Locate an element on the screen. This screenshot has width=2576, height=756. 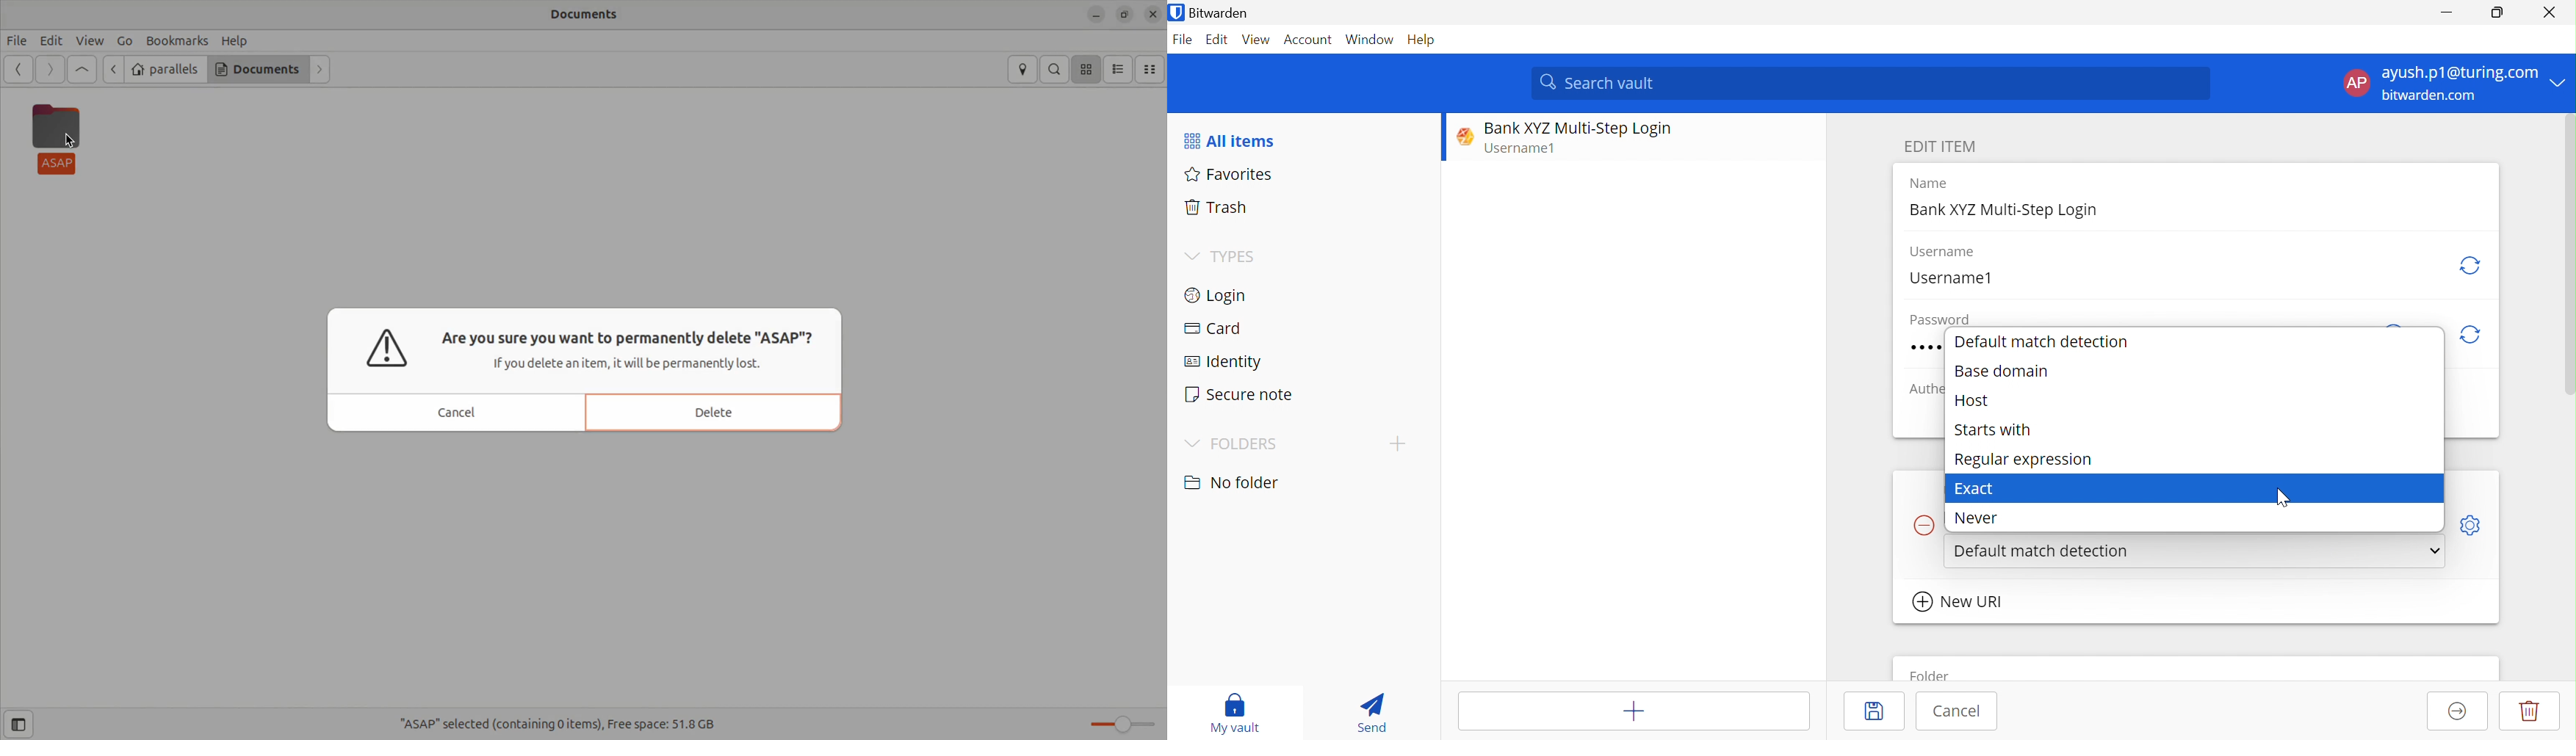
ayush.p1@turing.com is located at coordinates (2460, 75).